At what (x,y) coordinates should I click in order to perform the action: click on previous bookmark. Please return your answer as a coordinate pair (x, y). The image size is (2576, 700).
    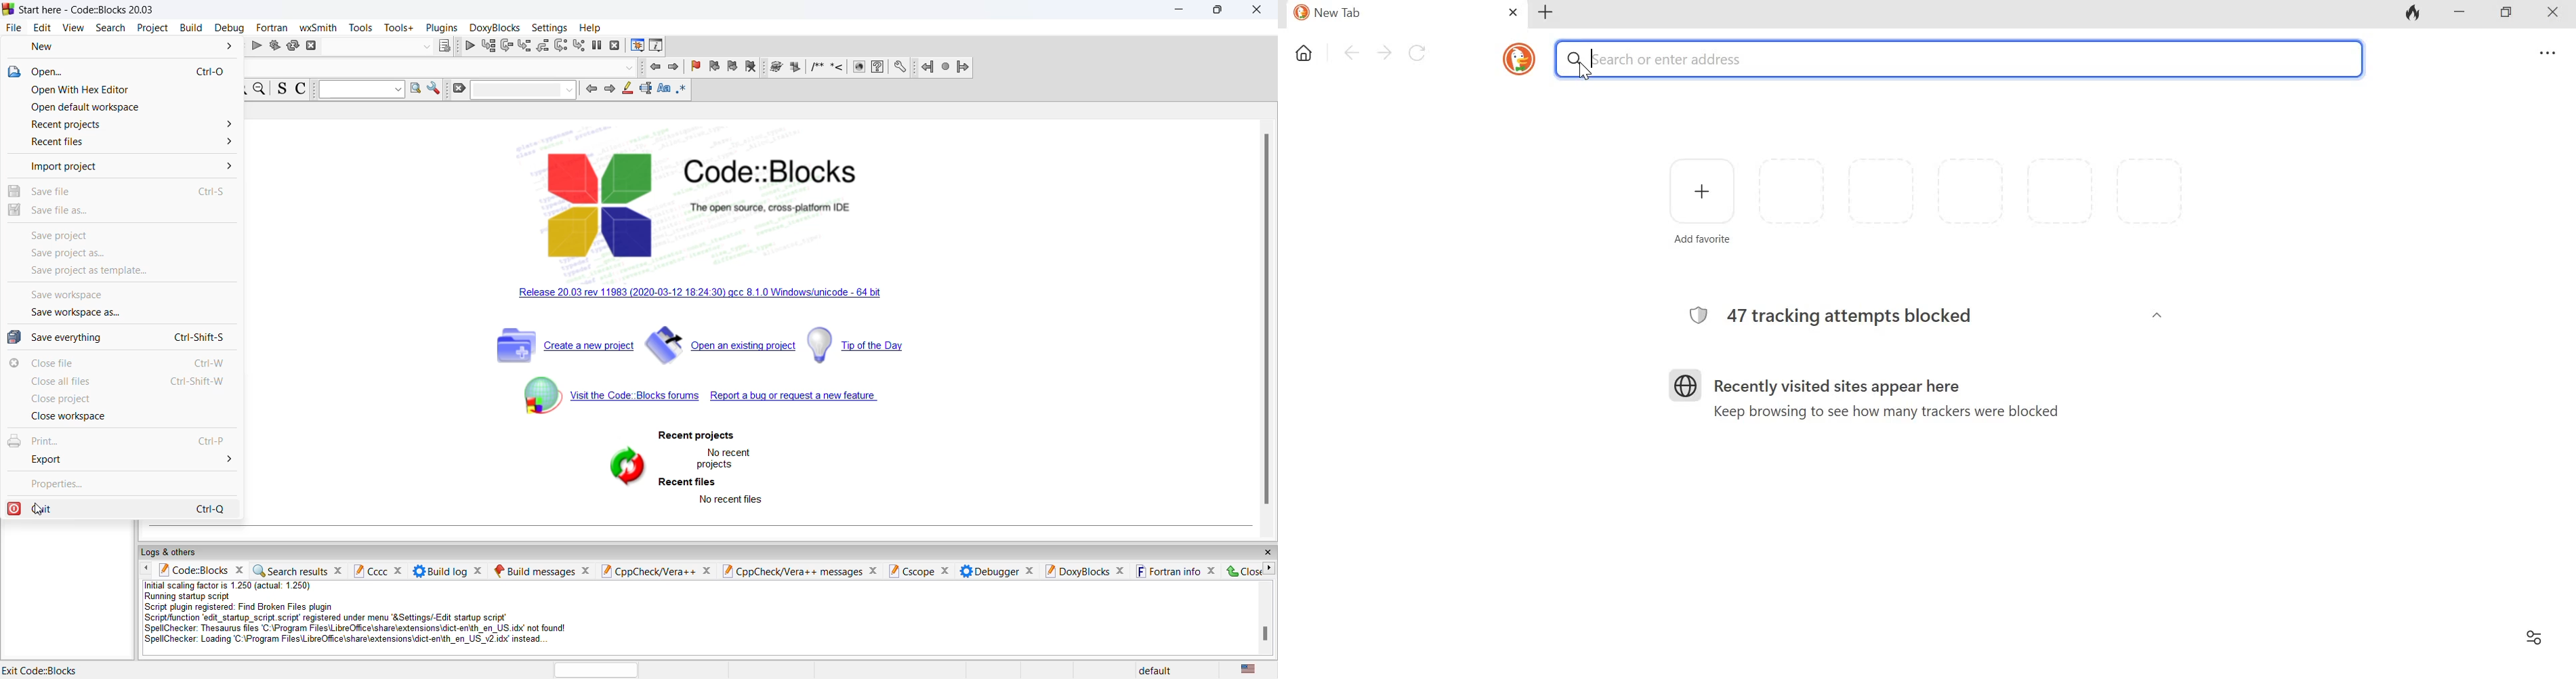
    Looking at the image, I should click on (714, 67).